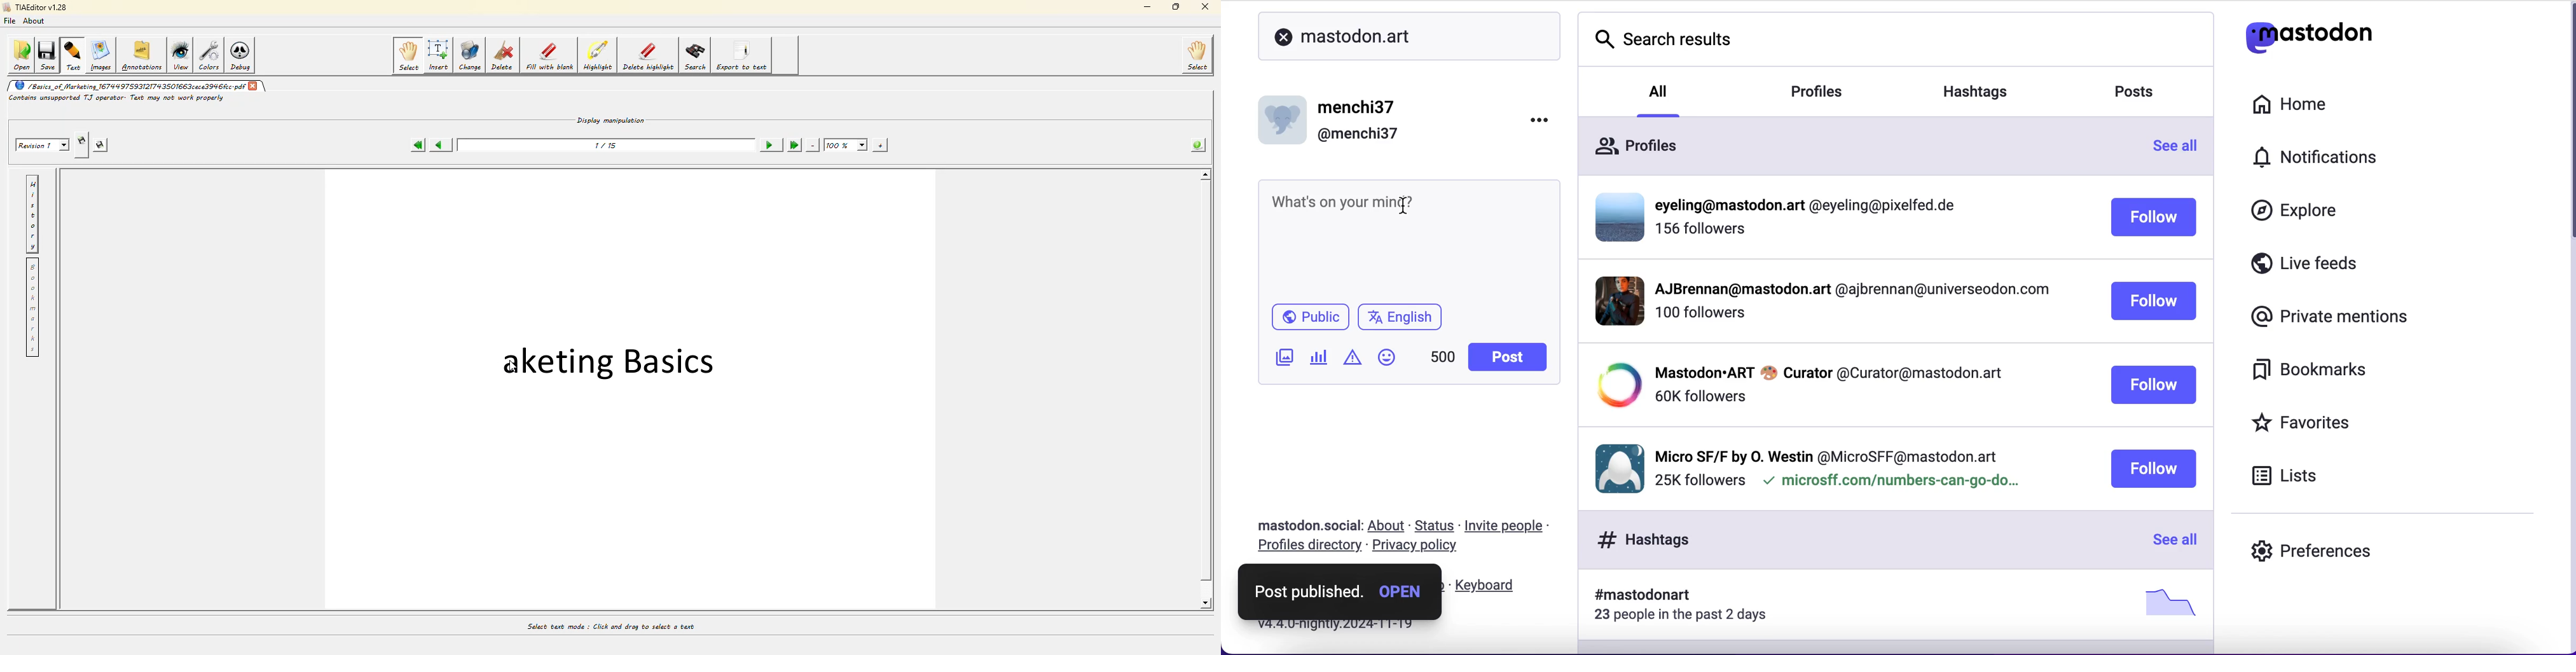 The image size is (2576, 672). What do you see at coordinates (2329, 38) in the screenshot?
I see `mastodon logo` at bounding box center [2329, 38].